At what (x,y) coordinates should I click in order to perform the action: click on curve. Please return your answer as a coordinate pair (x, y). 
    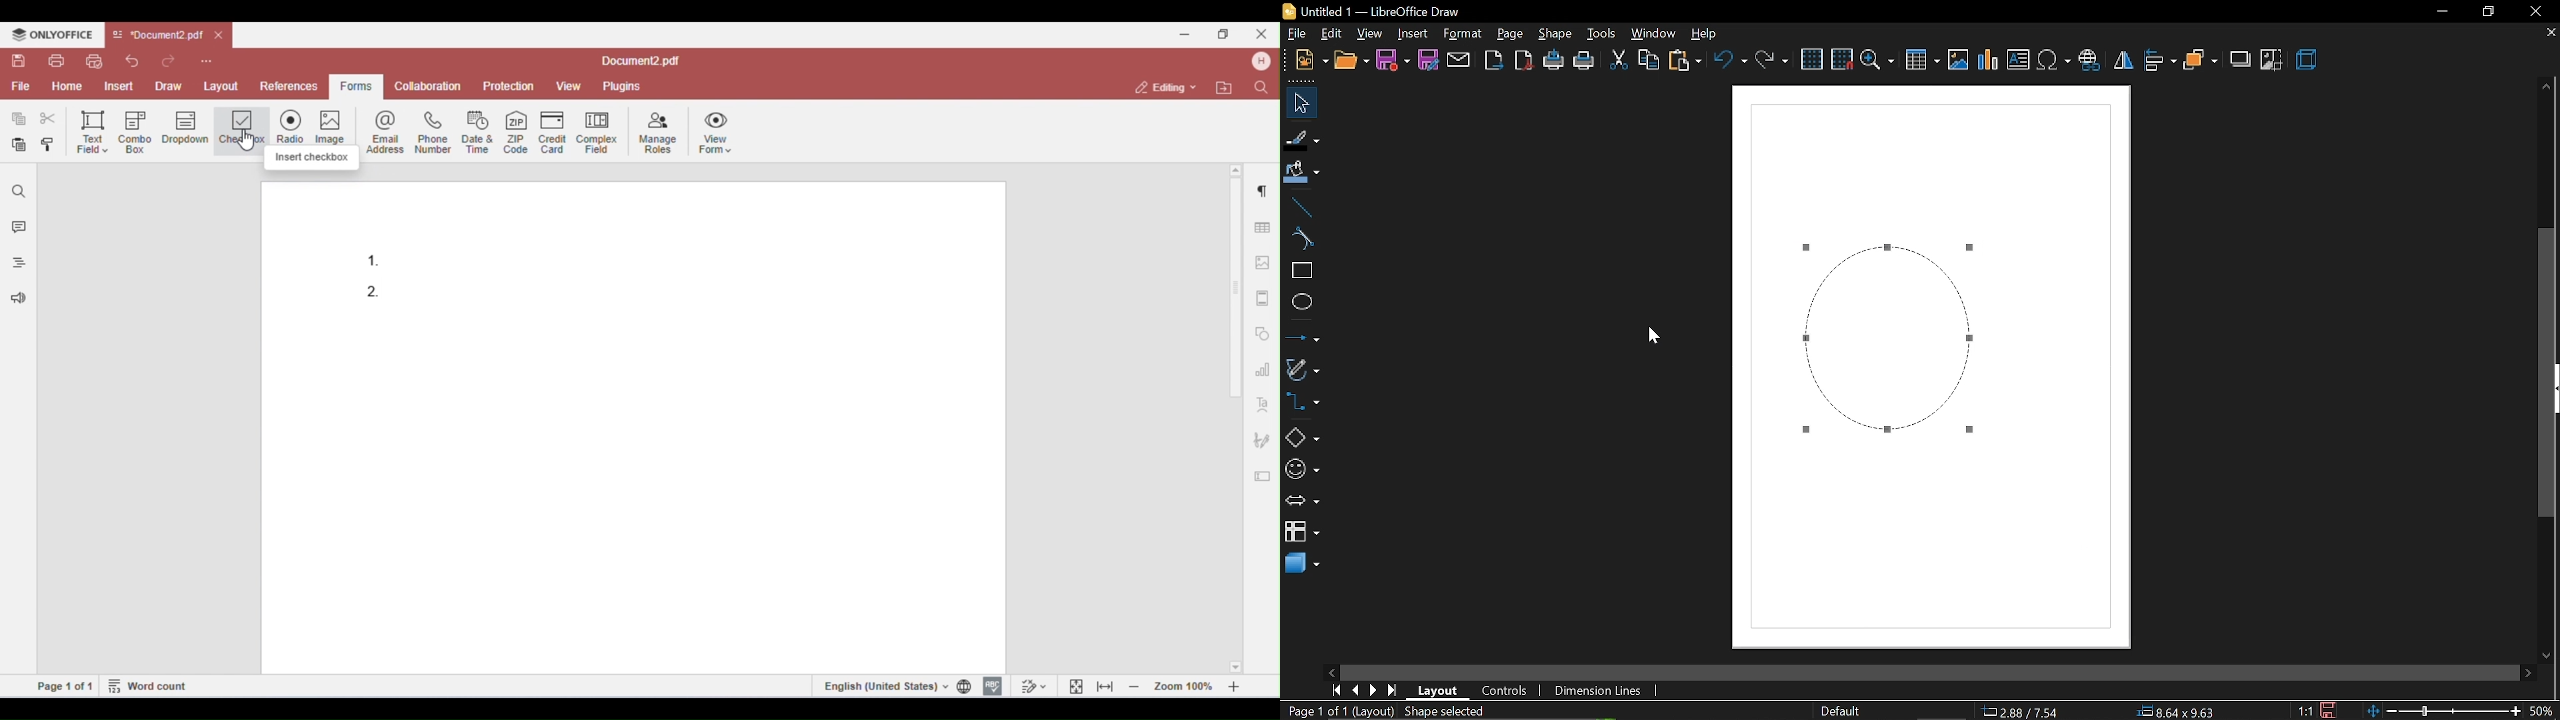
    Looking at the image, I should click on (1304, 239).